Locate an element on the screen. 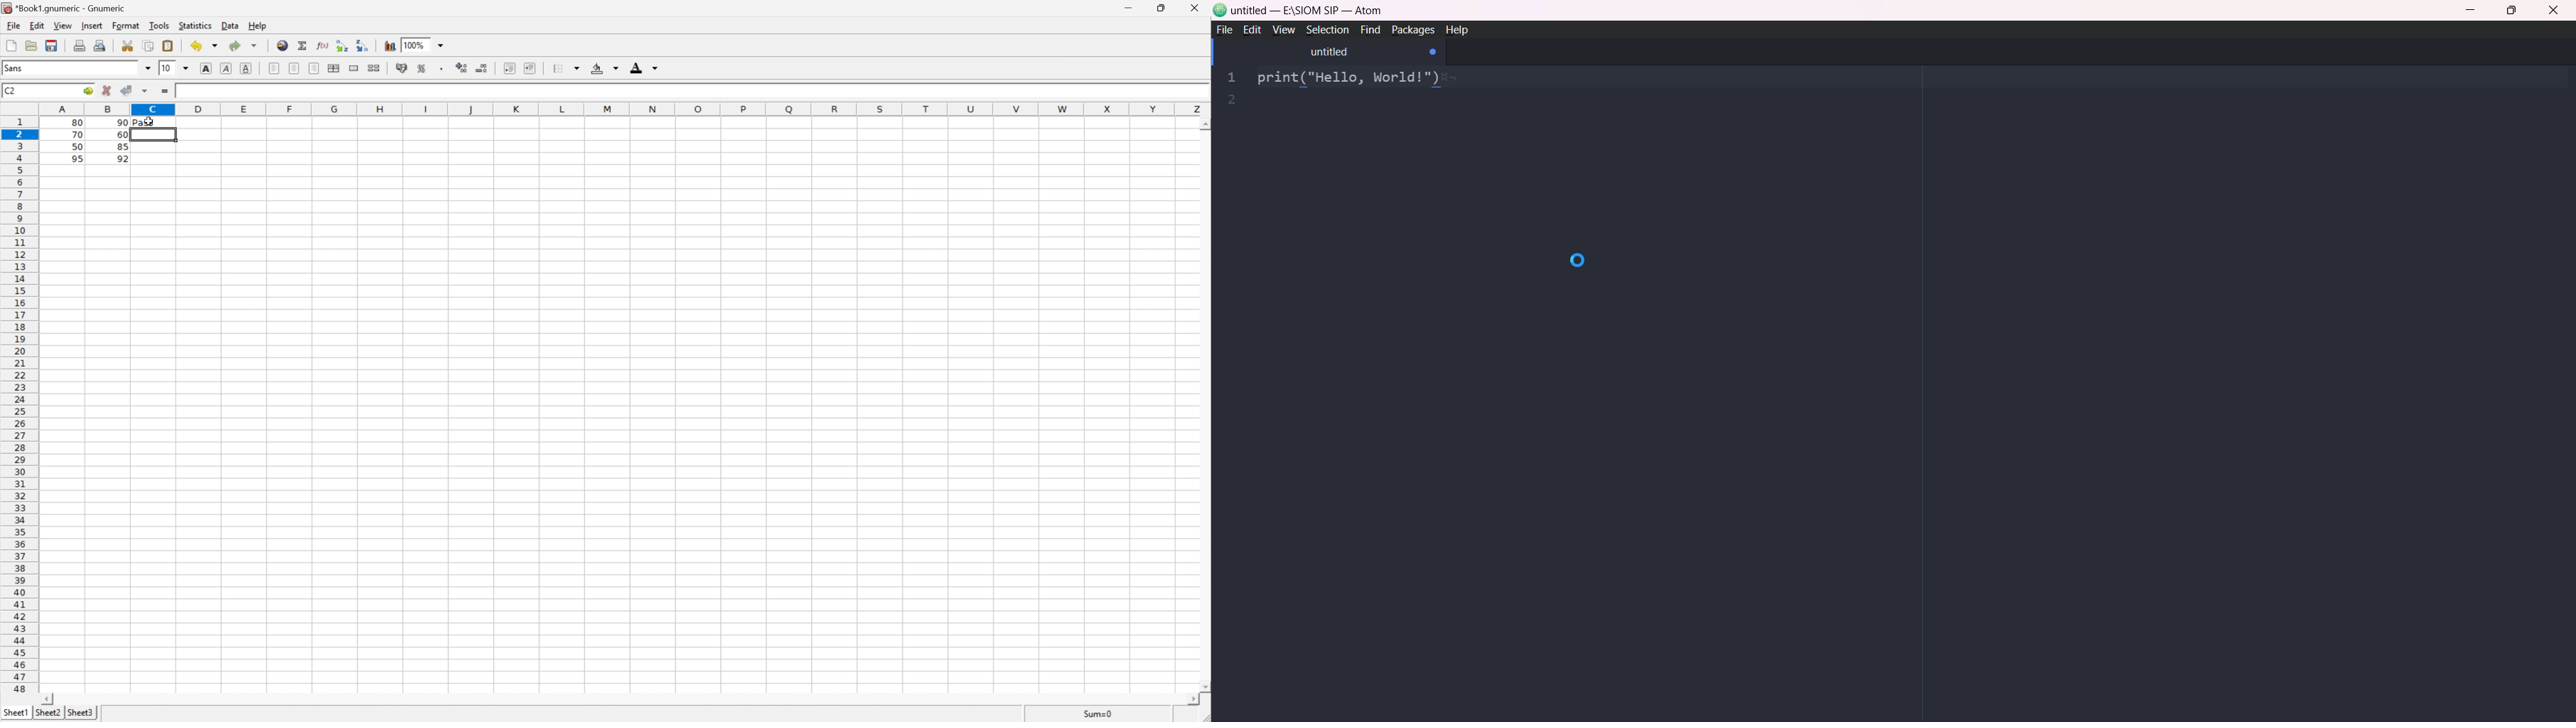  Format the selection as percentage is located at coordinates (424, 67).